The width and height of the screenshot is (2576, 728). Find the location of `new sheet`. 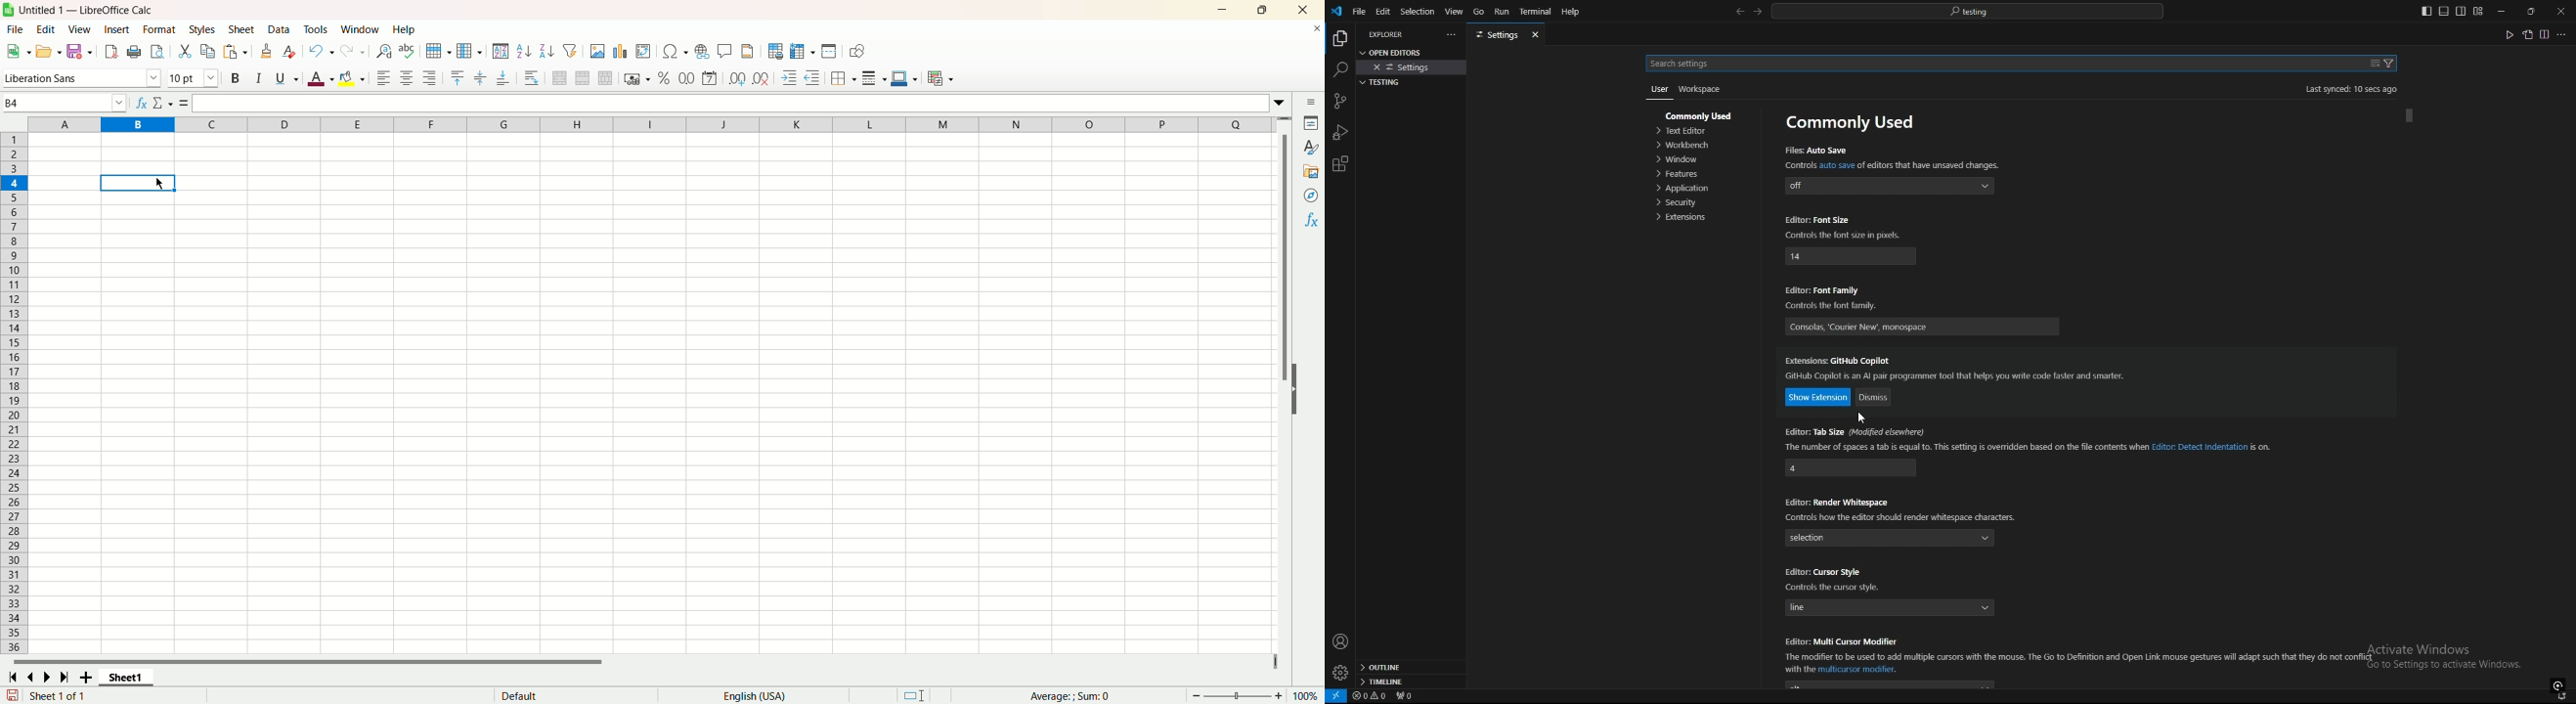

new sheet is located at coordinates (88, 677).